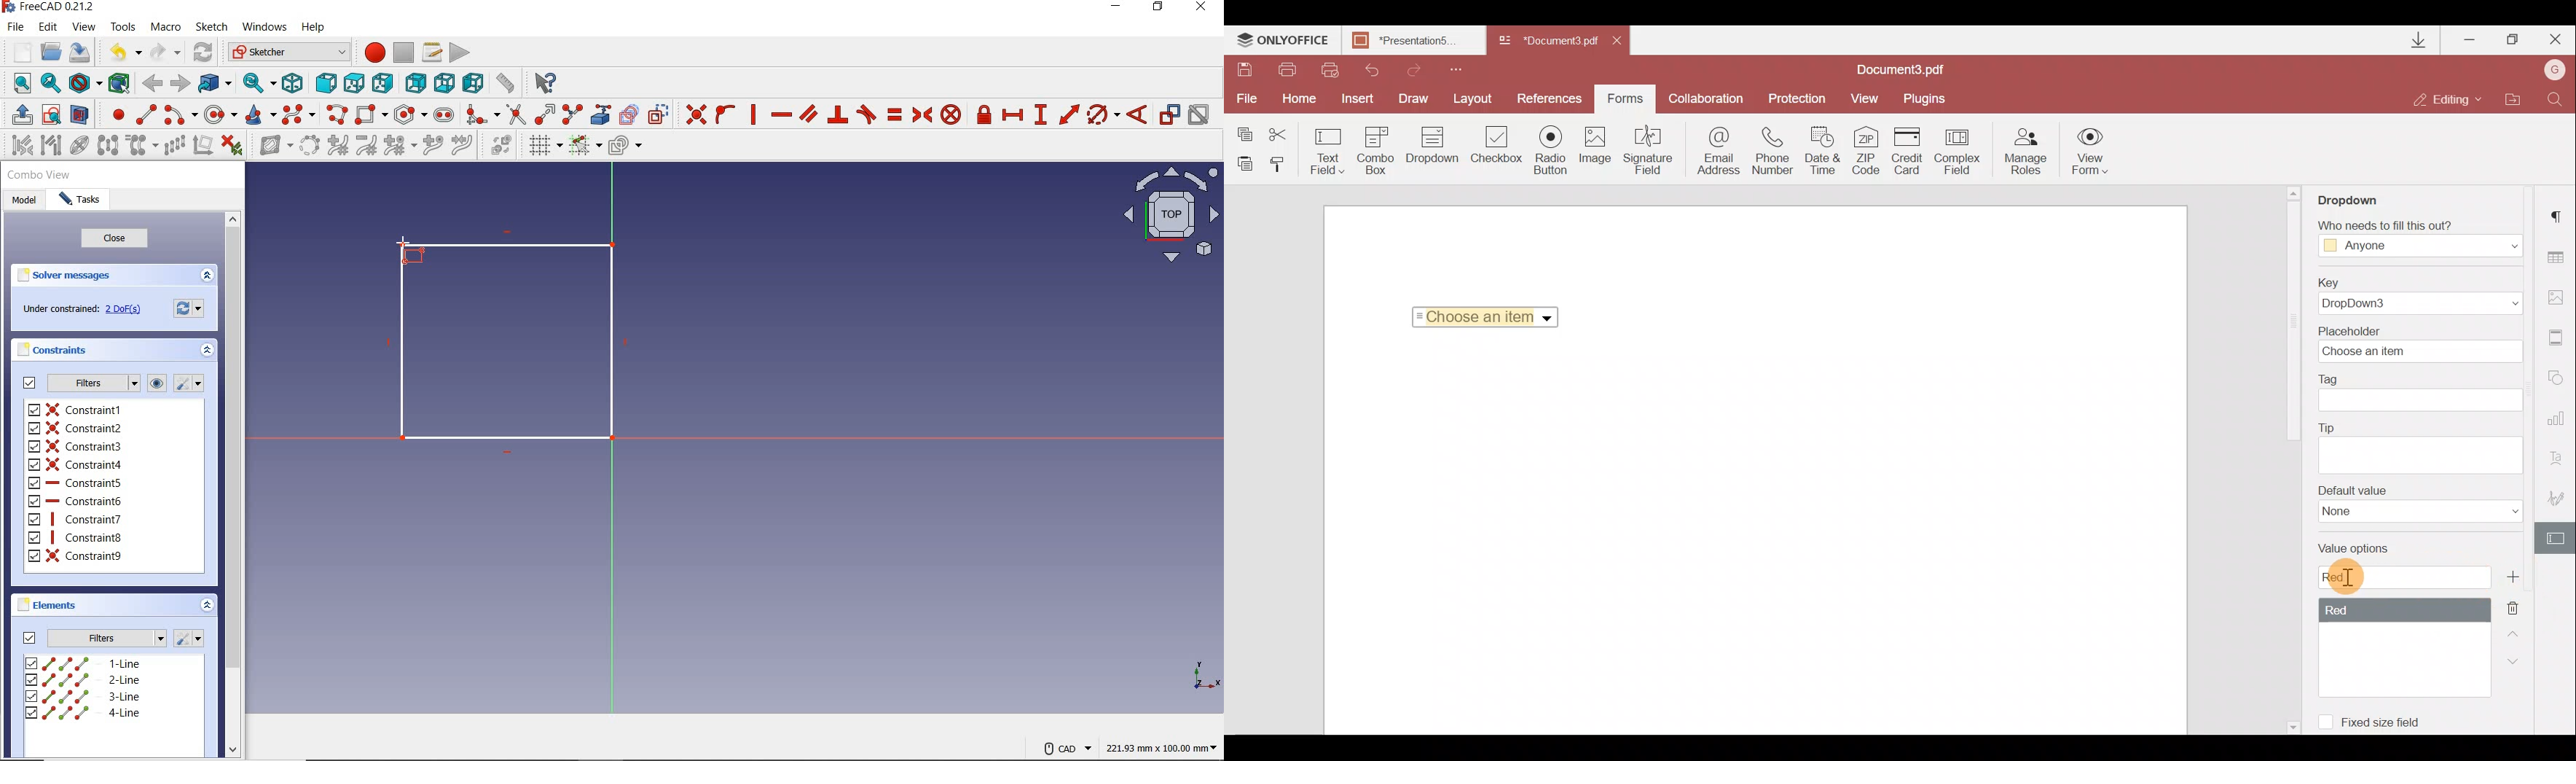  Describe the element at coordinates (1042, 116) in the screenshot. I see `constrain vertical distance` at that location.